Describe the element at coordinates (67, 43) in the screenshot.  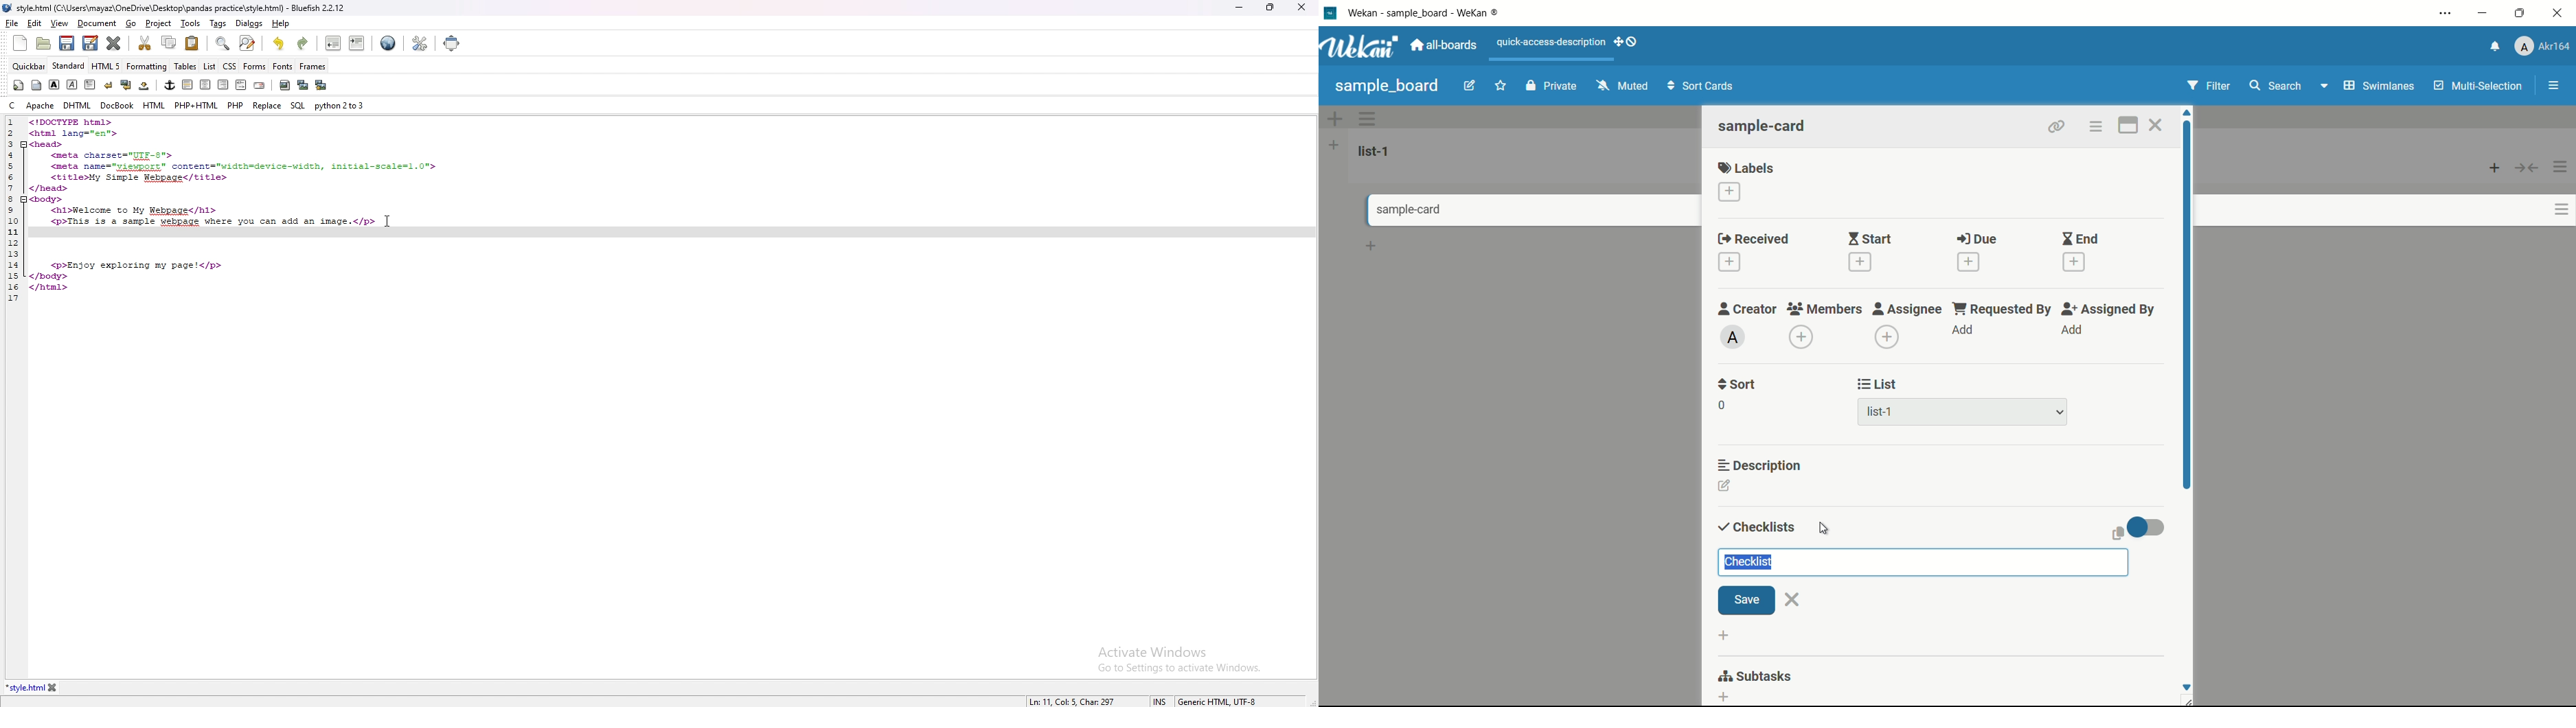
I see `save` at that location.